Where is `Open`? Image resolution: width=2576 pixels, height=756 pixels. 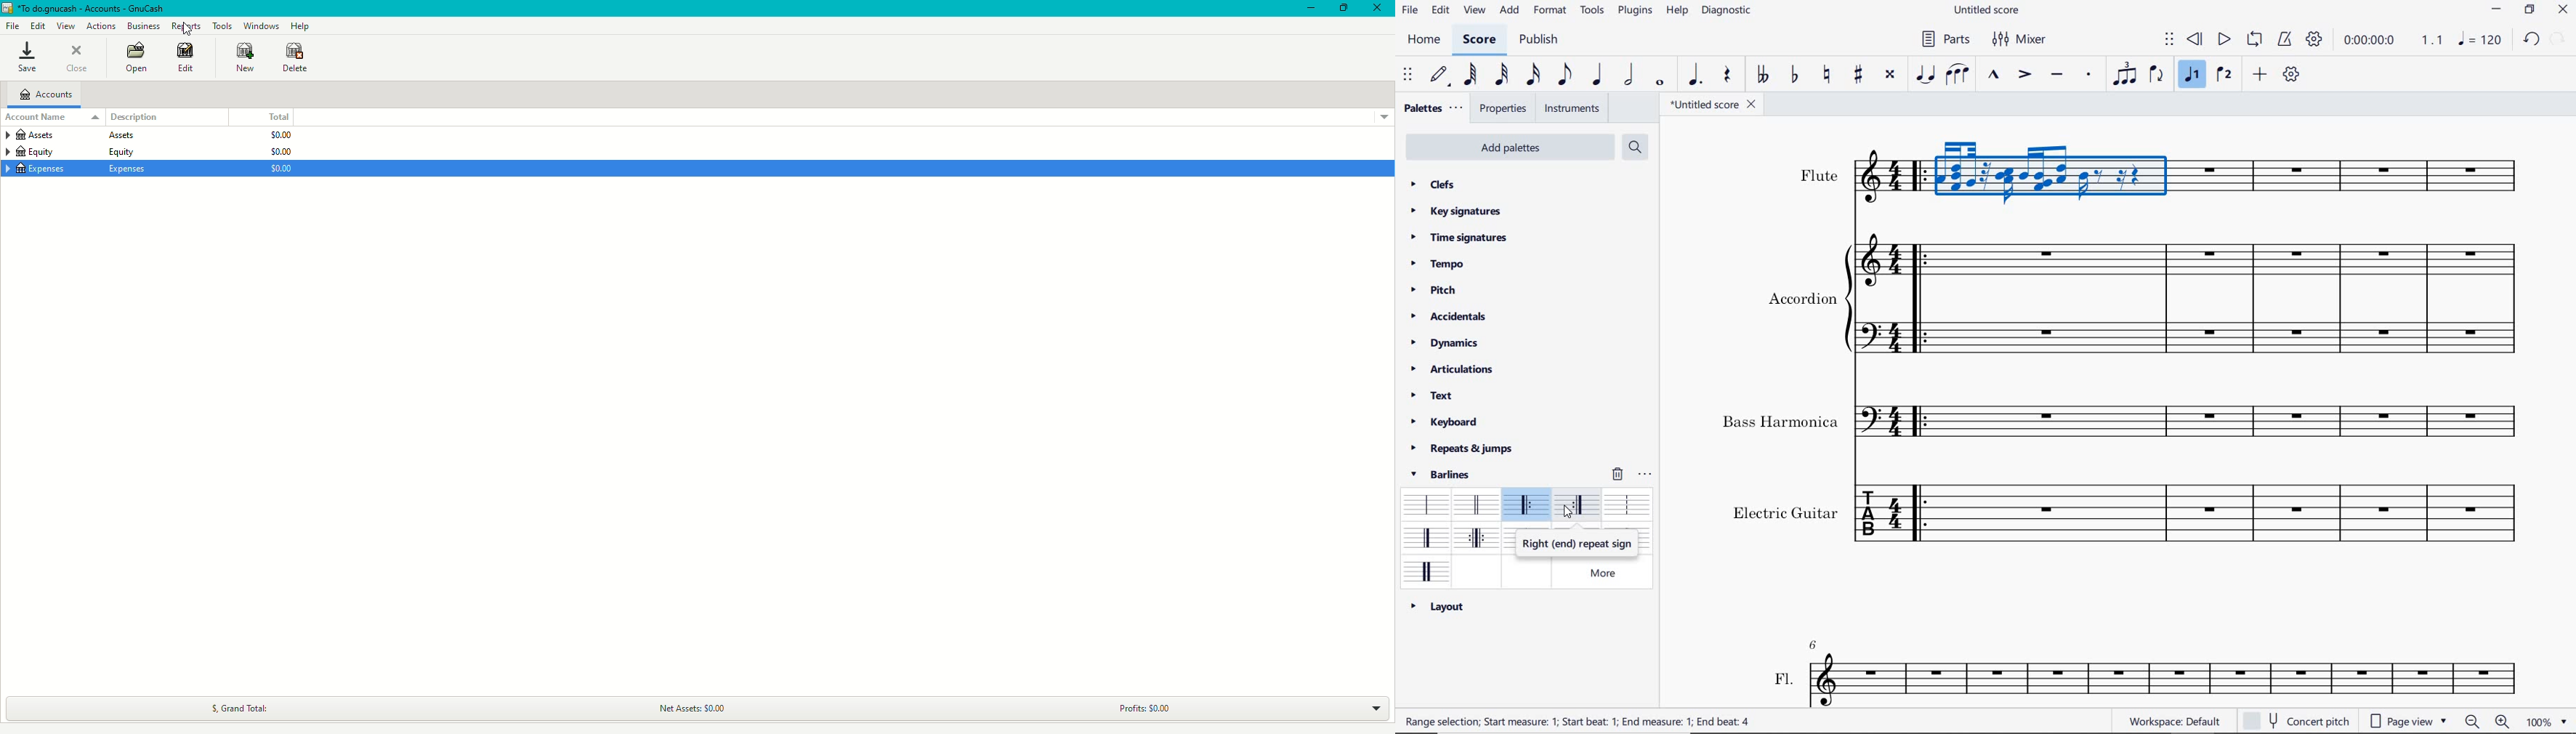 Open is located at coordinates (132, 60).